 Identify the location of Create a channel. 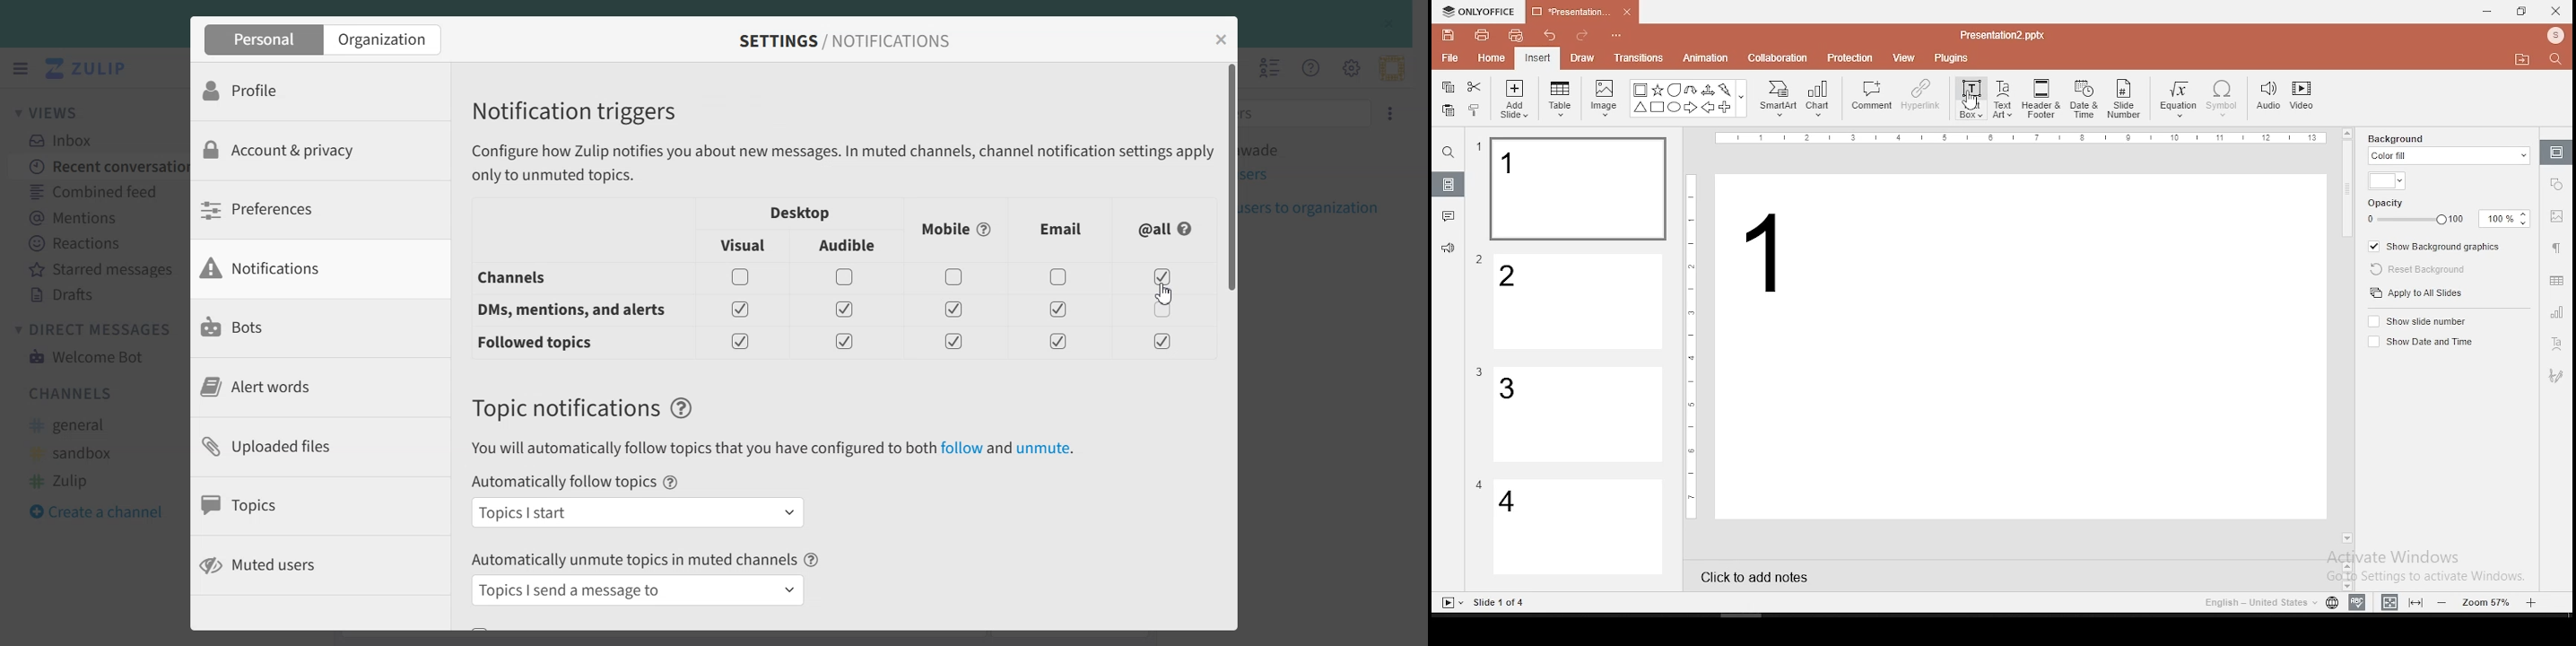
(105, 510).